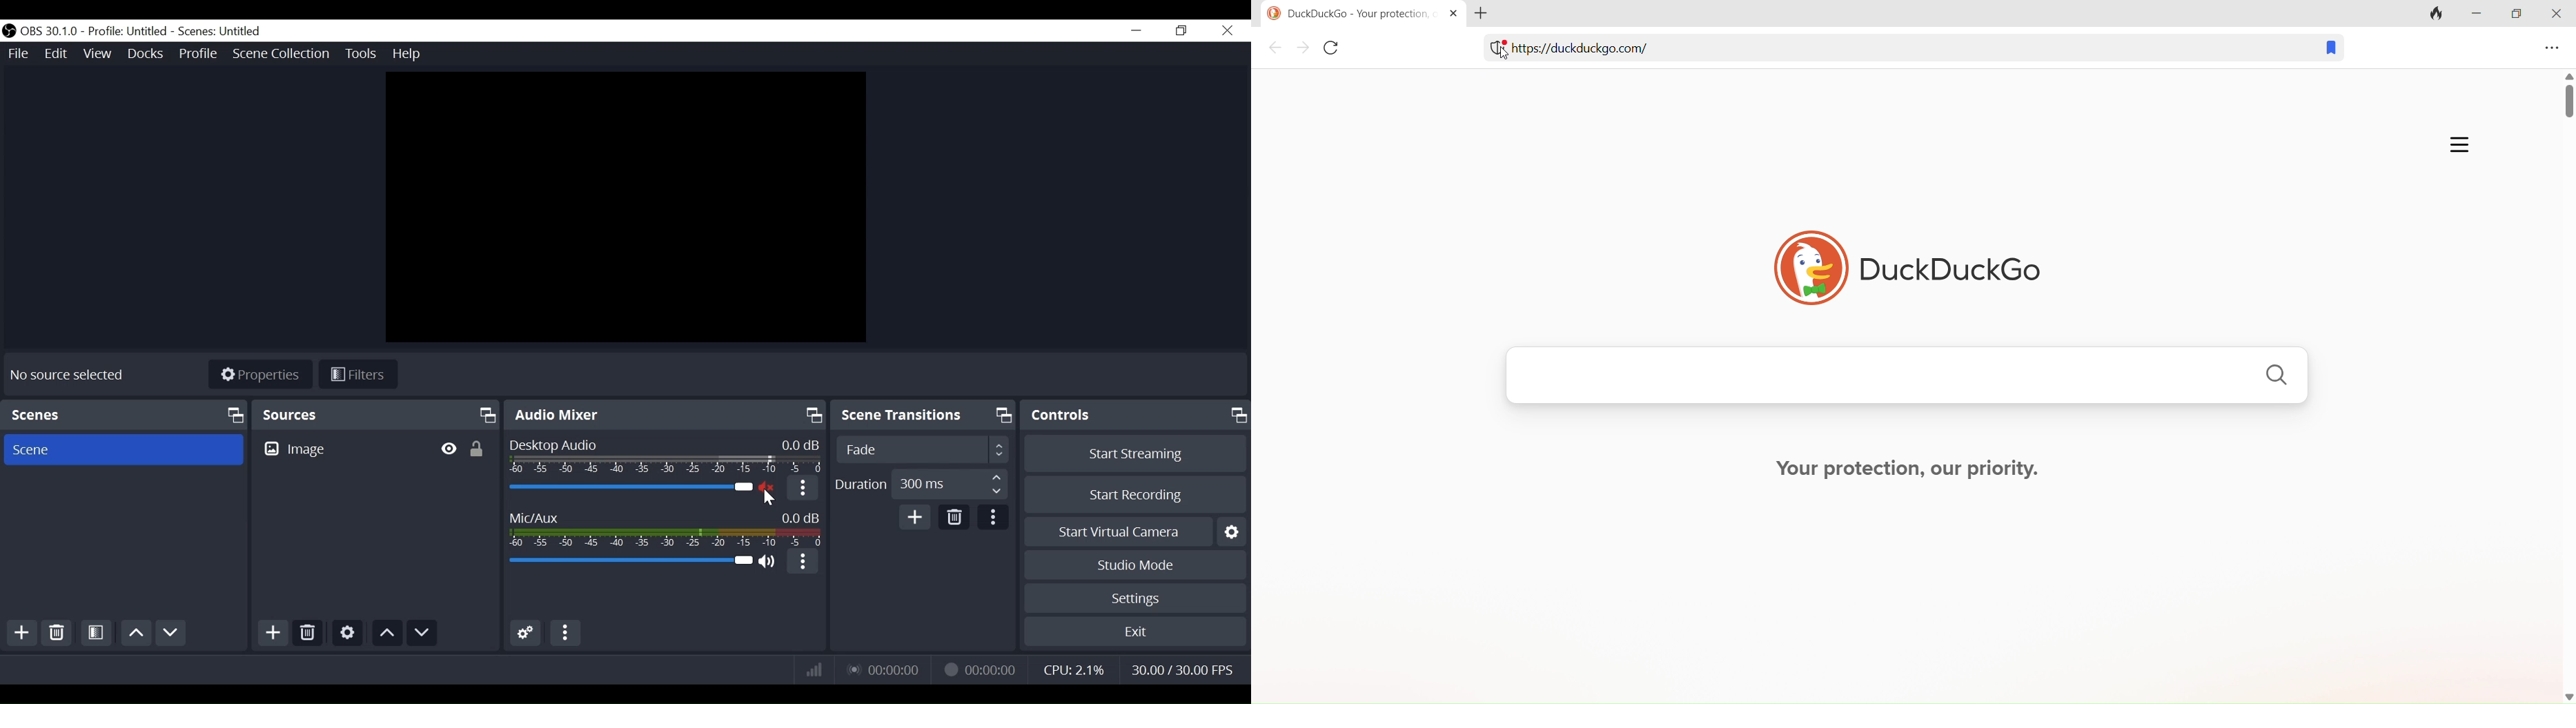 The height and width of the screenshot is (728, 2576). Describe the element at coordinates (667, 529) in the screenshot. I see `Mic/Aux ` at that location.